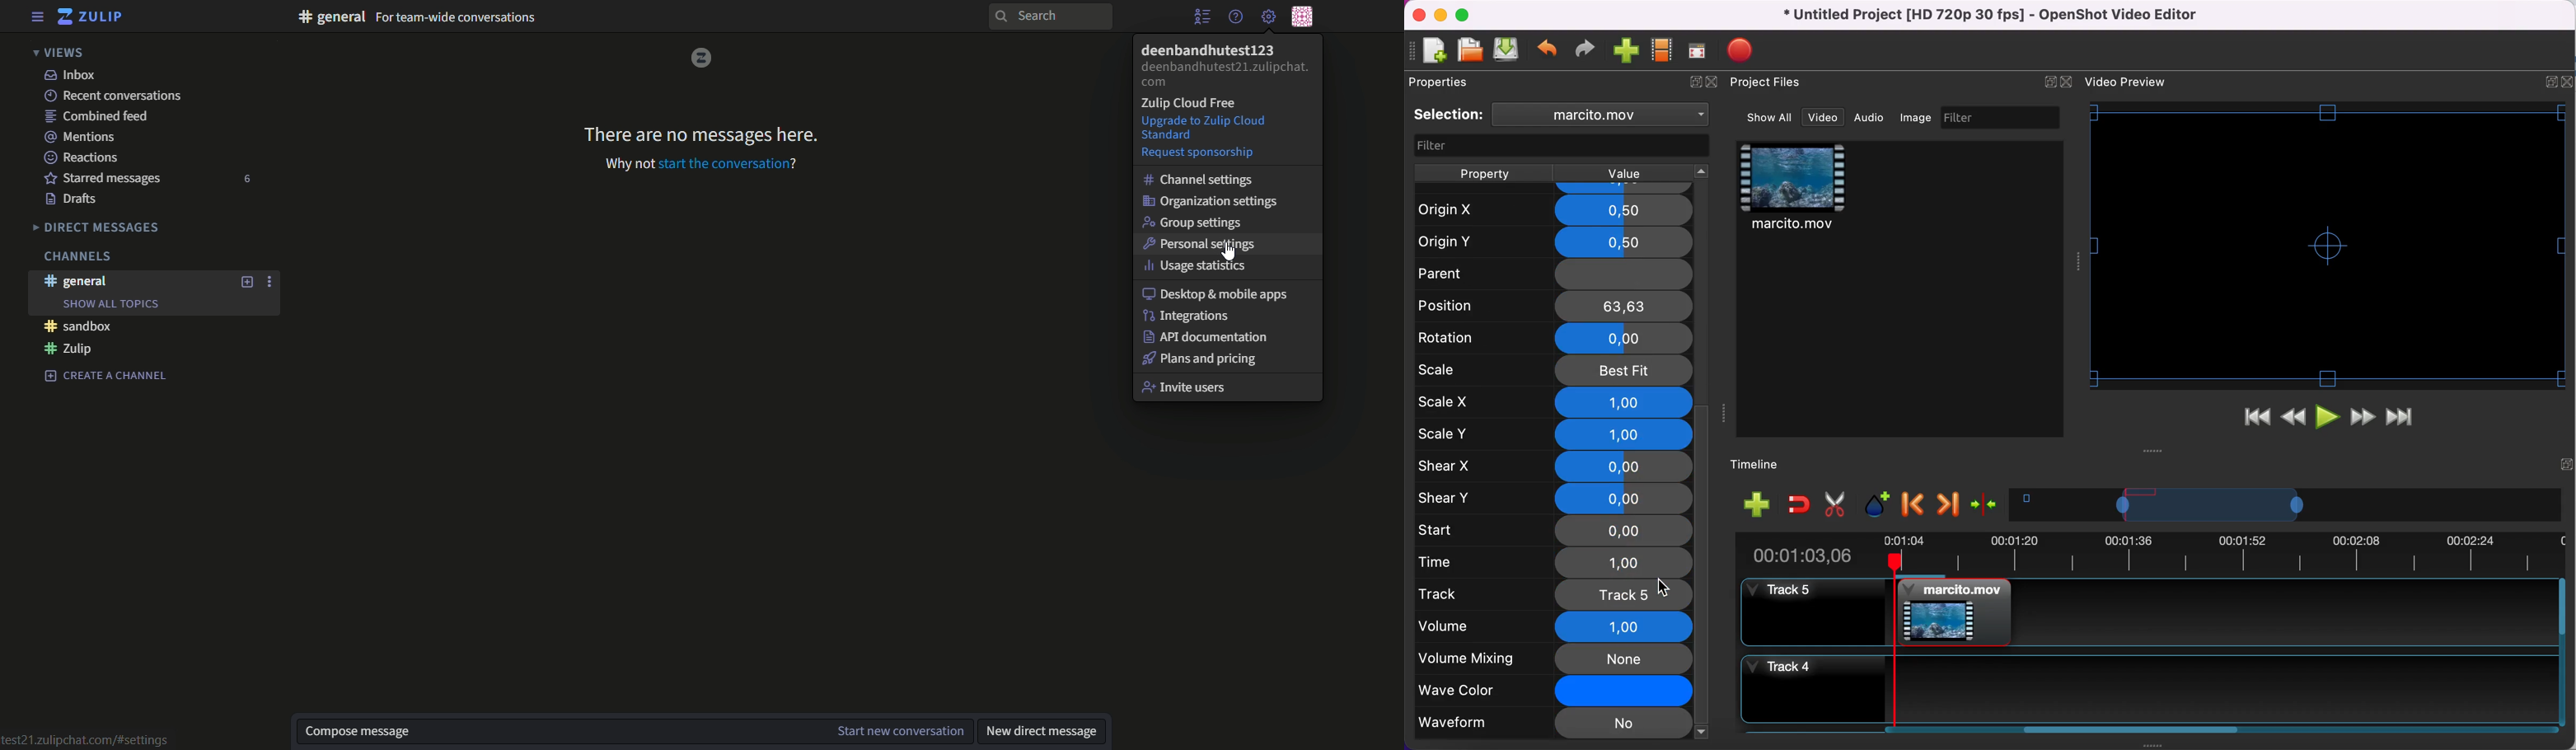  Describe the element at coordinates (76, 256) in the screenshot. I see `Channels` at that location.